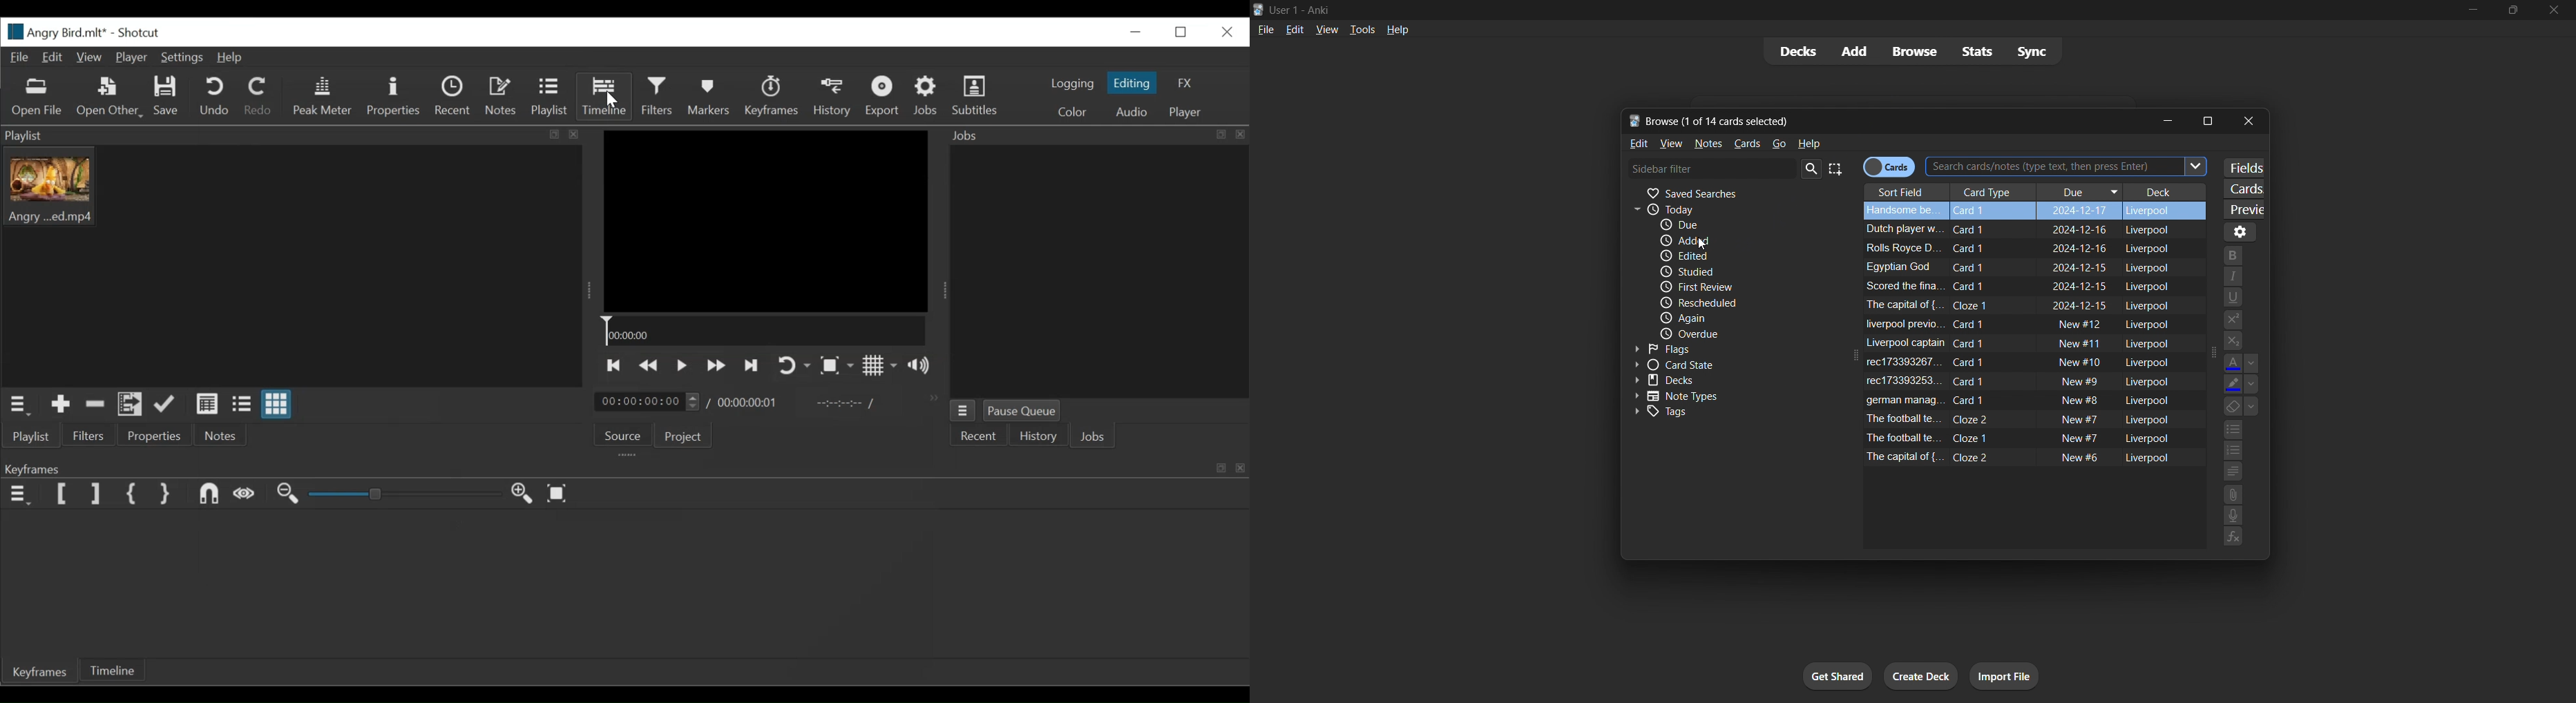 The image size is (2576, 728). What do you see at coordinates (323, 97) in the screenshot?
I see `Peak Meter` at bounding box center [323, 97].